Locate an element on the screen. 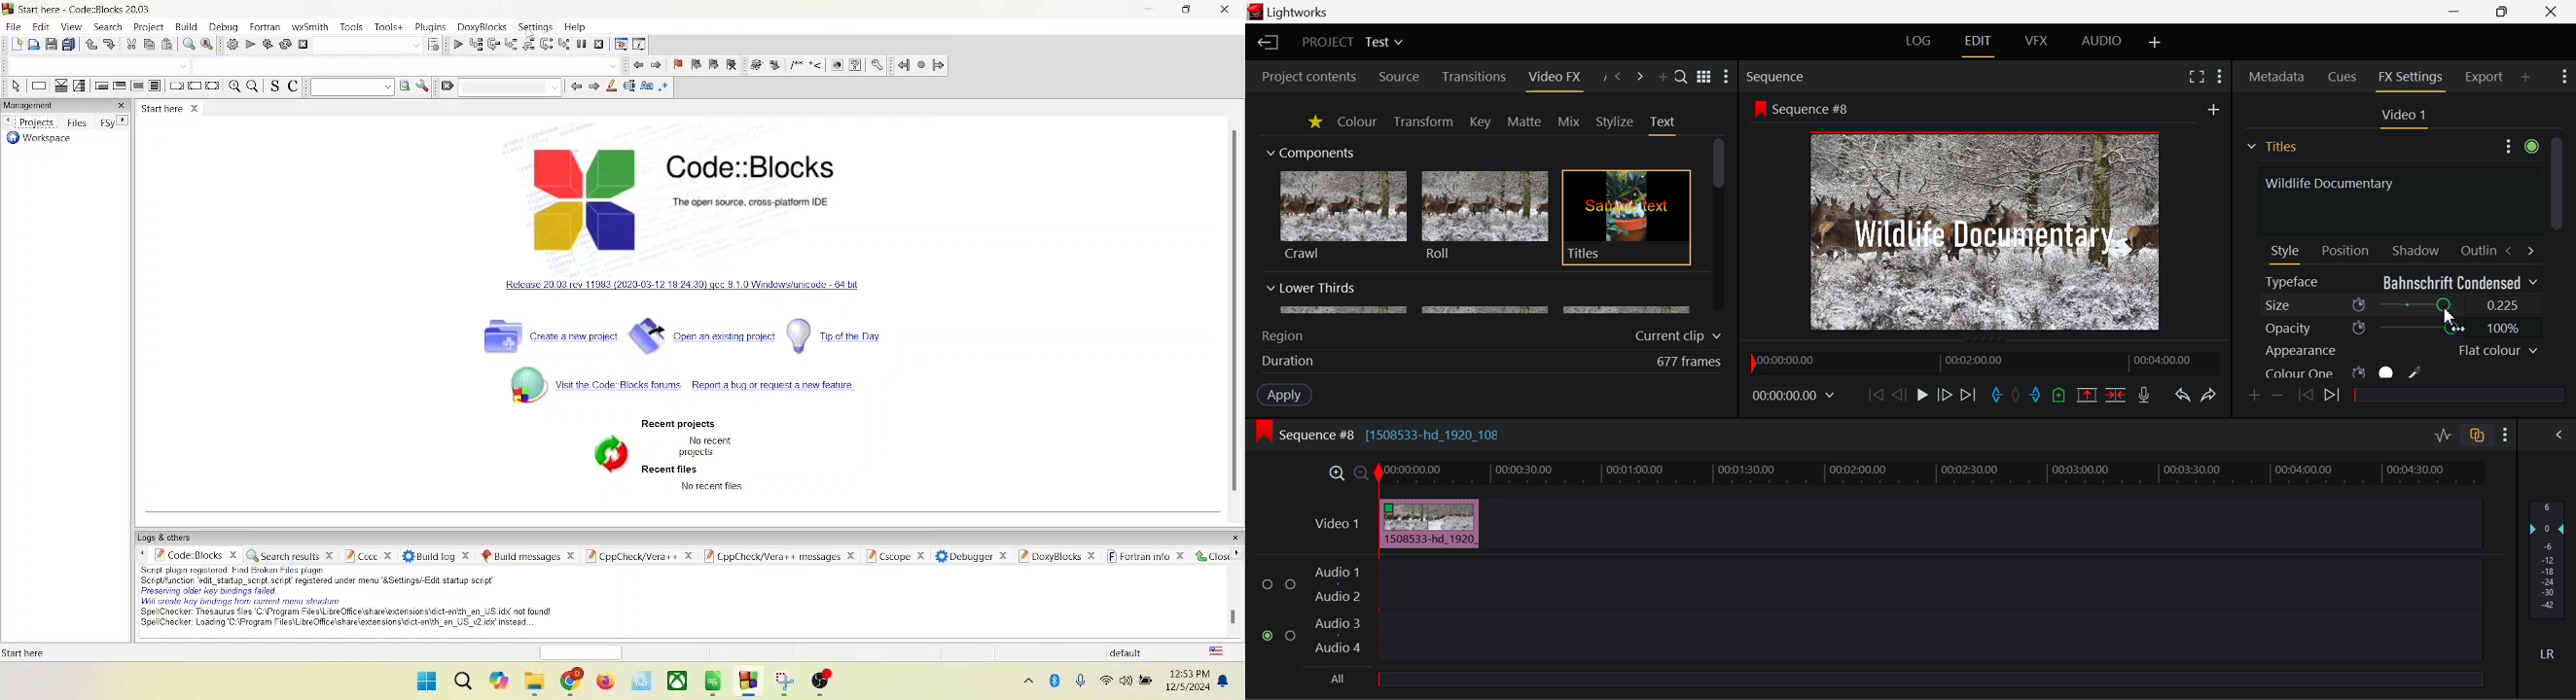 This screenshot has height=700, width=2576. Stylize is located at coordinates (1616, 122).